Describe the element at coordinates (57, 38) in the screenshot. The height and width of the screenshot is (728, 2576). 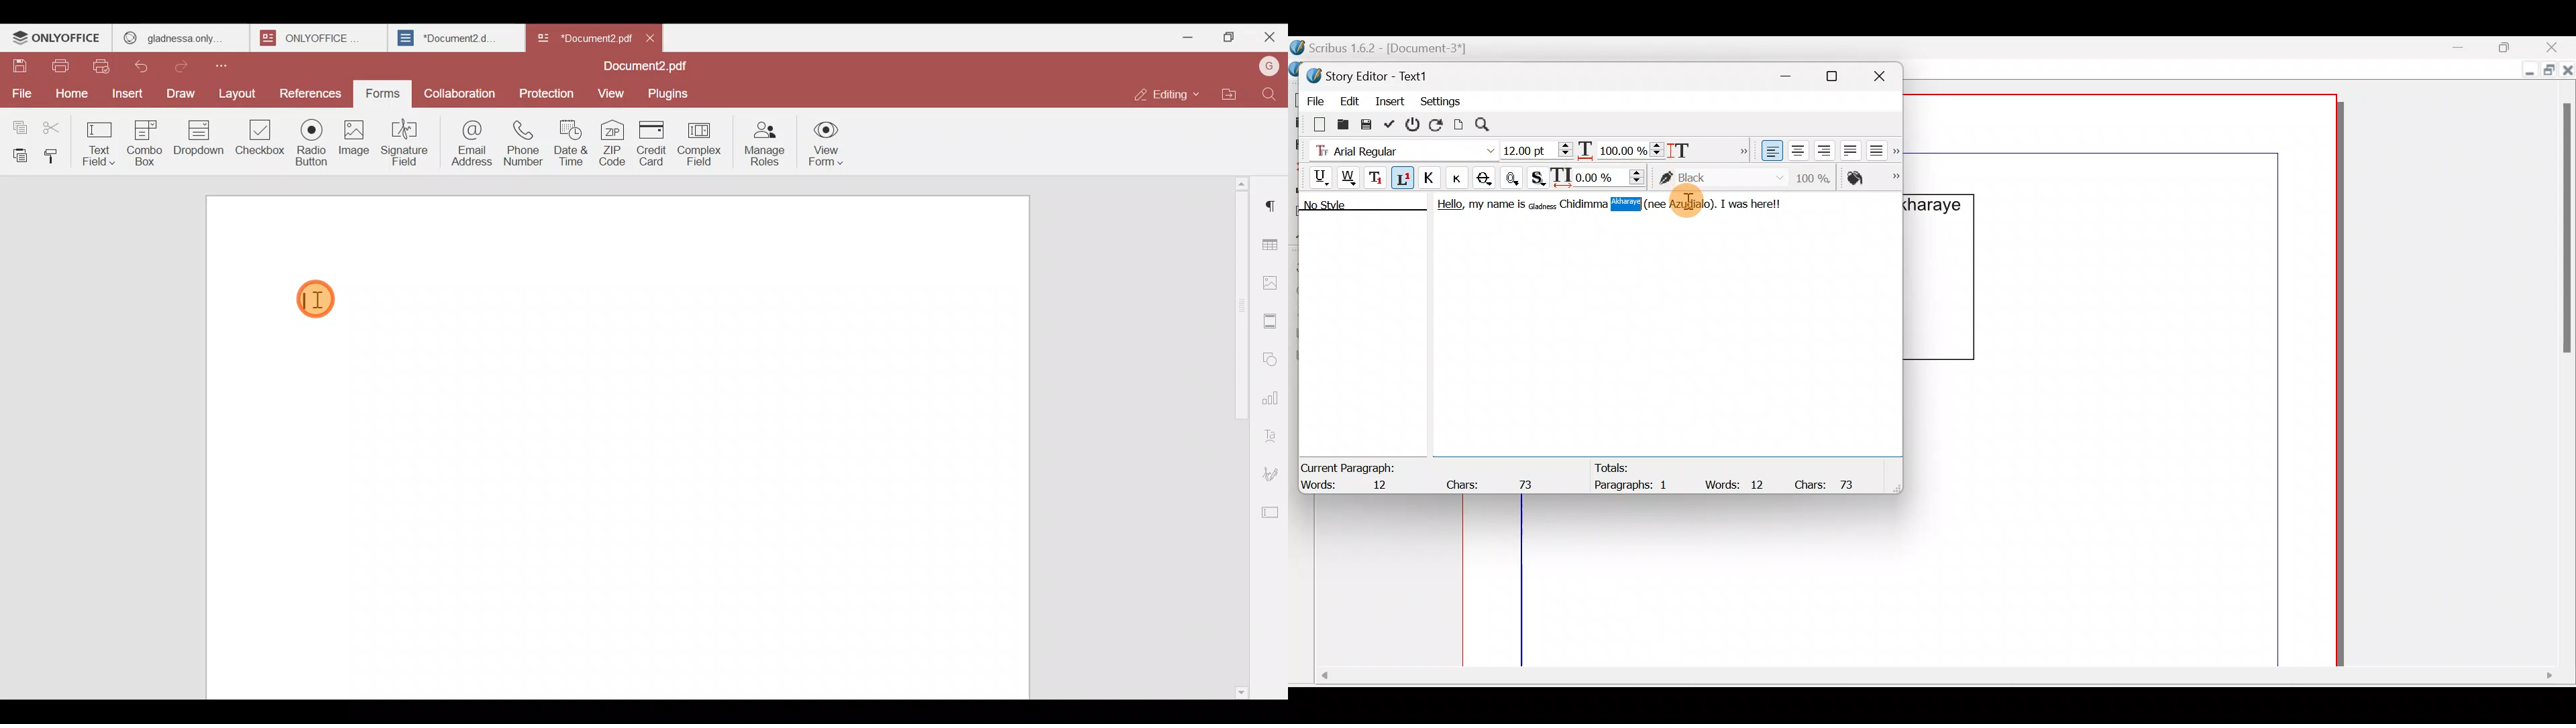
I see `ONLYOFFICE` at that location.